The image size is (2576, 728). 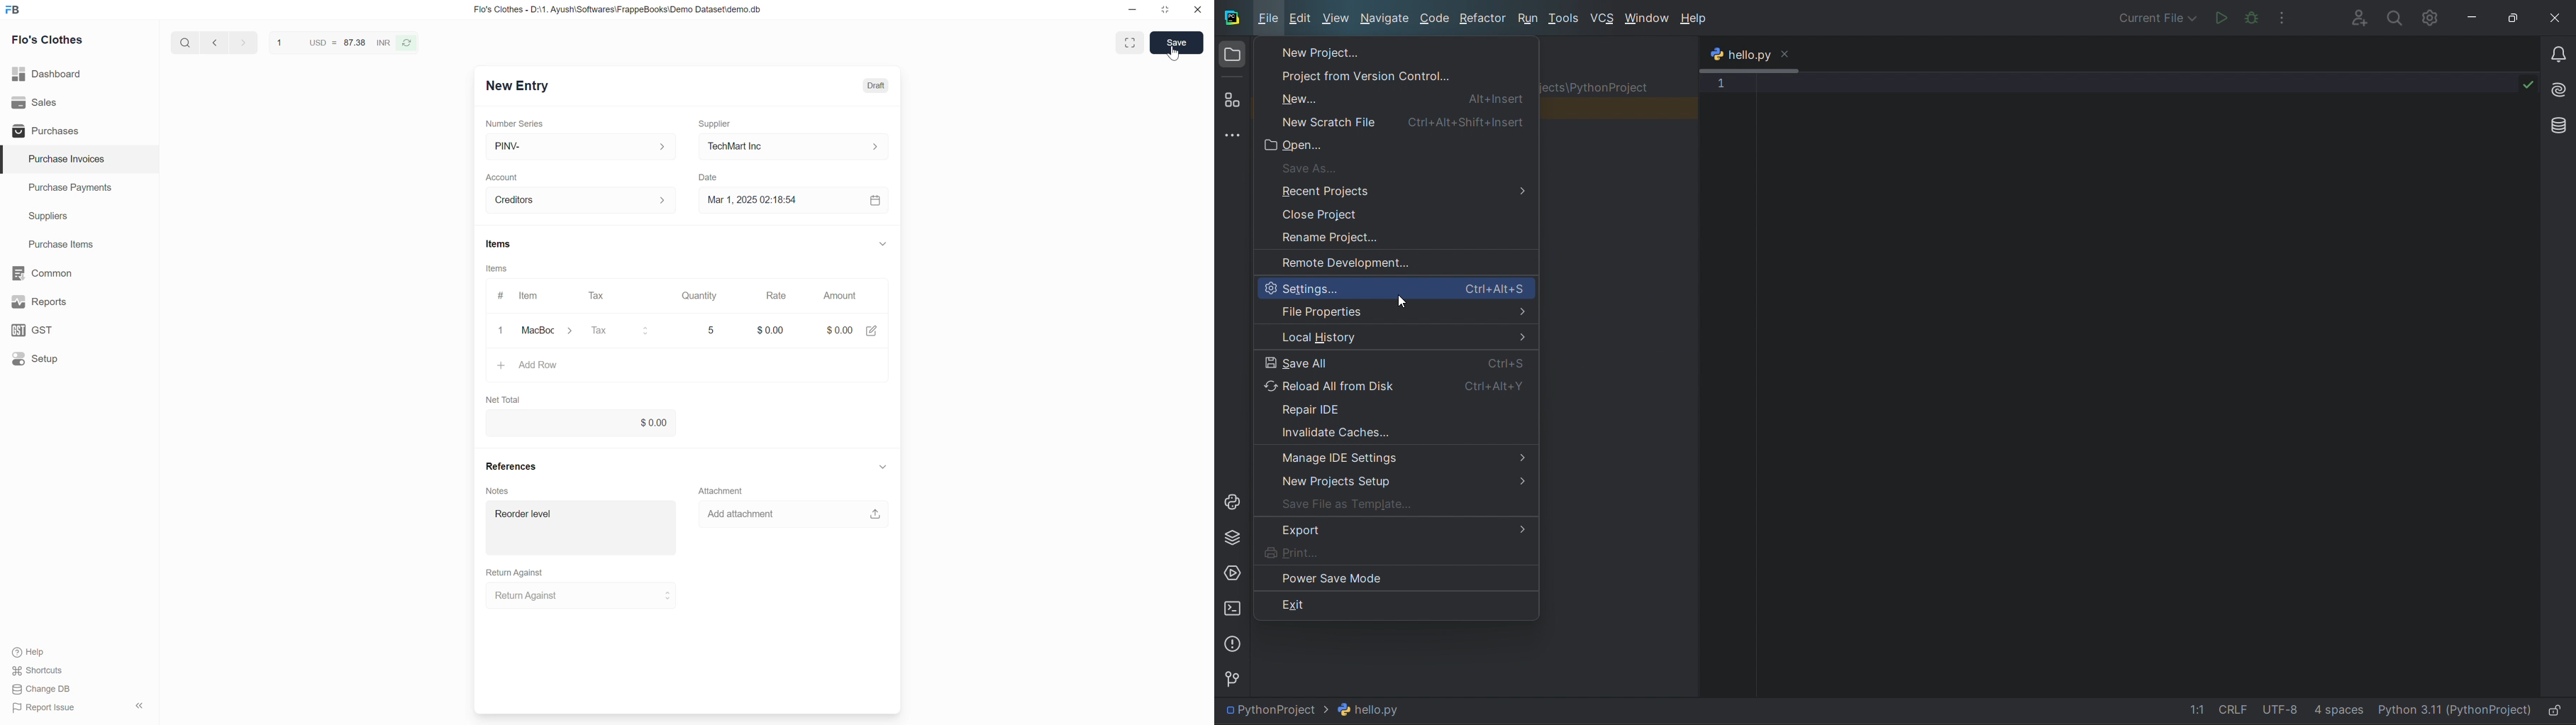 I want to click on Date, so click(x=709, y=177).